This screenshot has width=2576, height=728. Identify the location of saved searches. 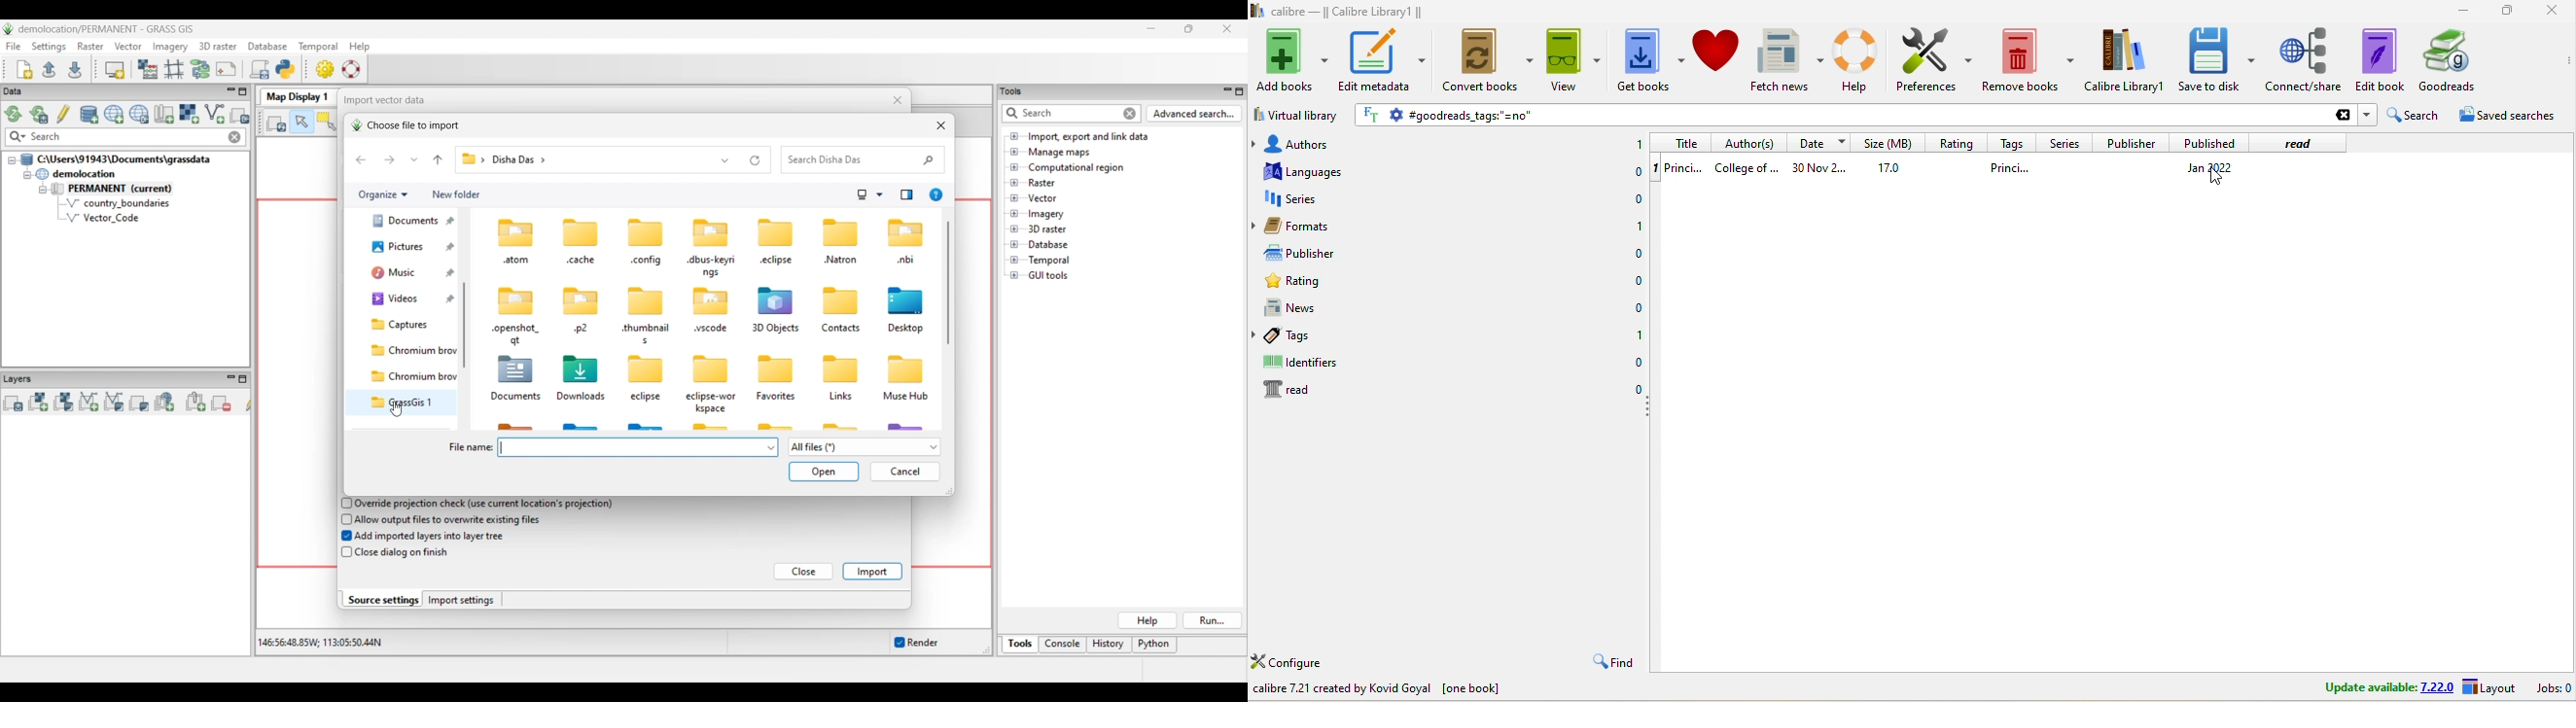
(2504, 115).